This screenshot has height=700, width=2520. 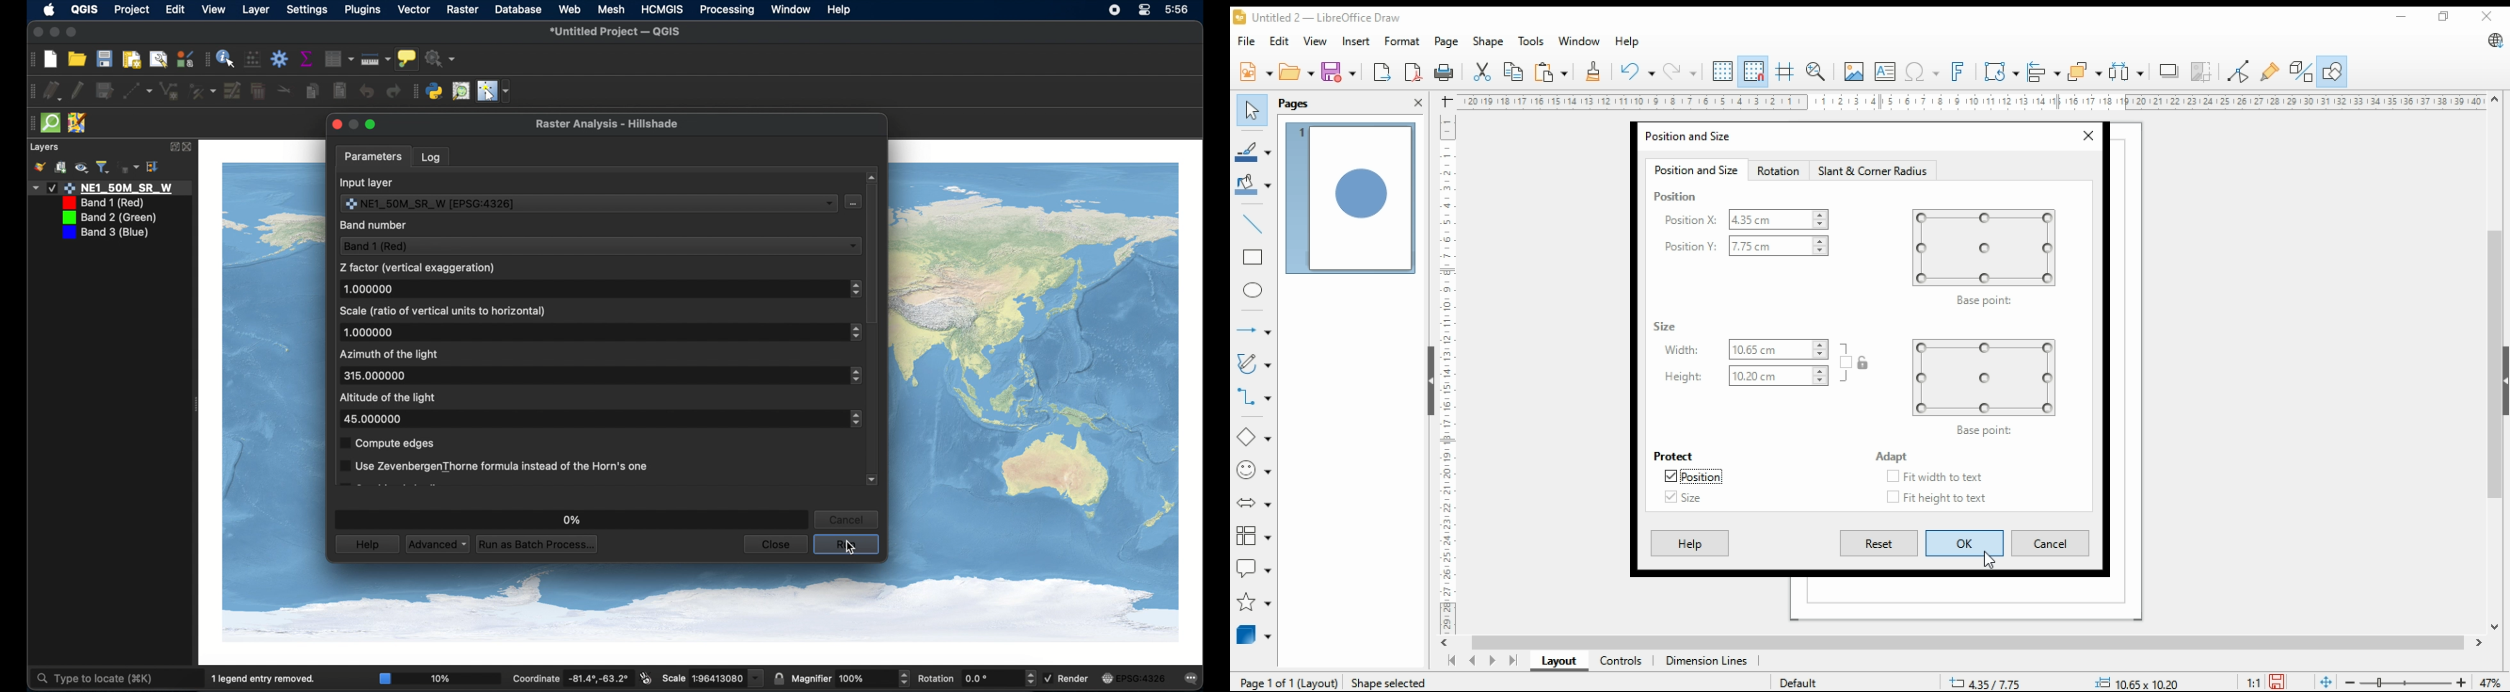 What do you see at coordinates (1882, 542) in the screenshot?
I see `reset` at bounding box center [1882, 542].